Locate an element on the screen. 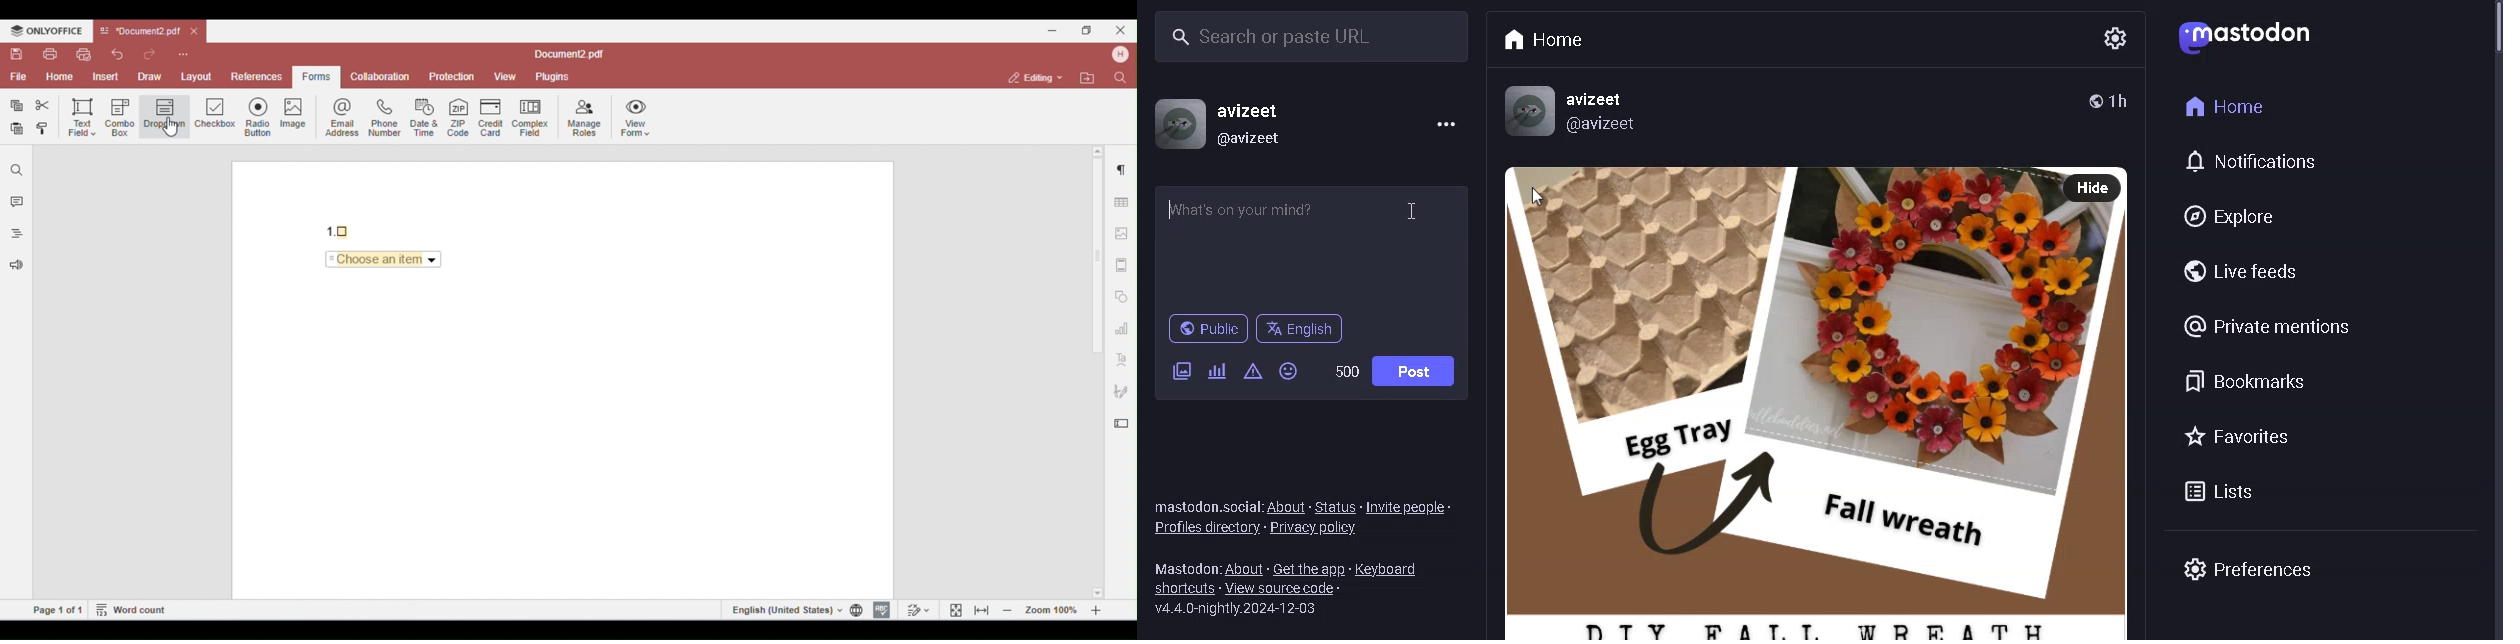 The height and width of the screenshot is (644, 2520). username is located at coordinates (1619, 96).